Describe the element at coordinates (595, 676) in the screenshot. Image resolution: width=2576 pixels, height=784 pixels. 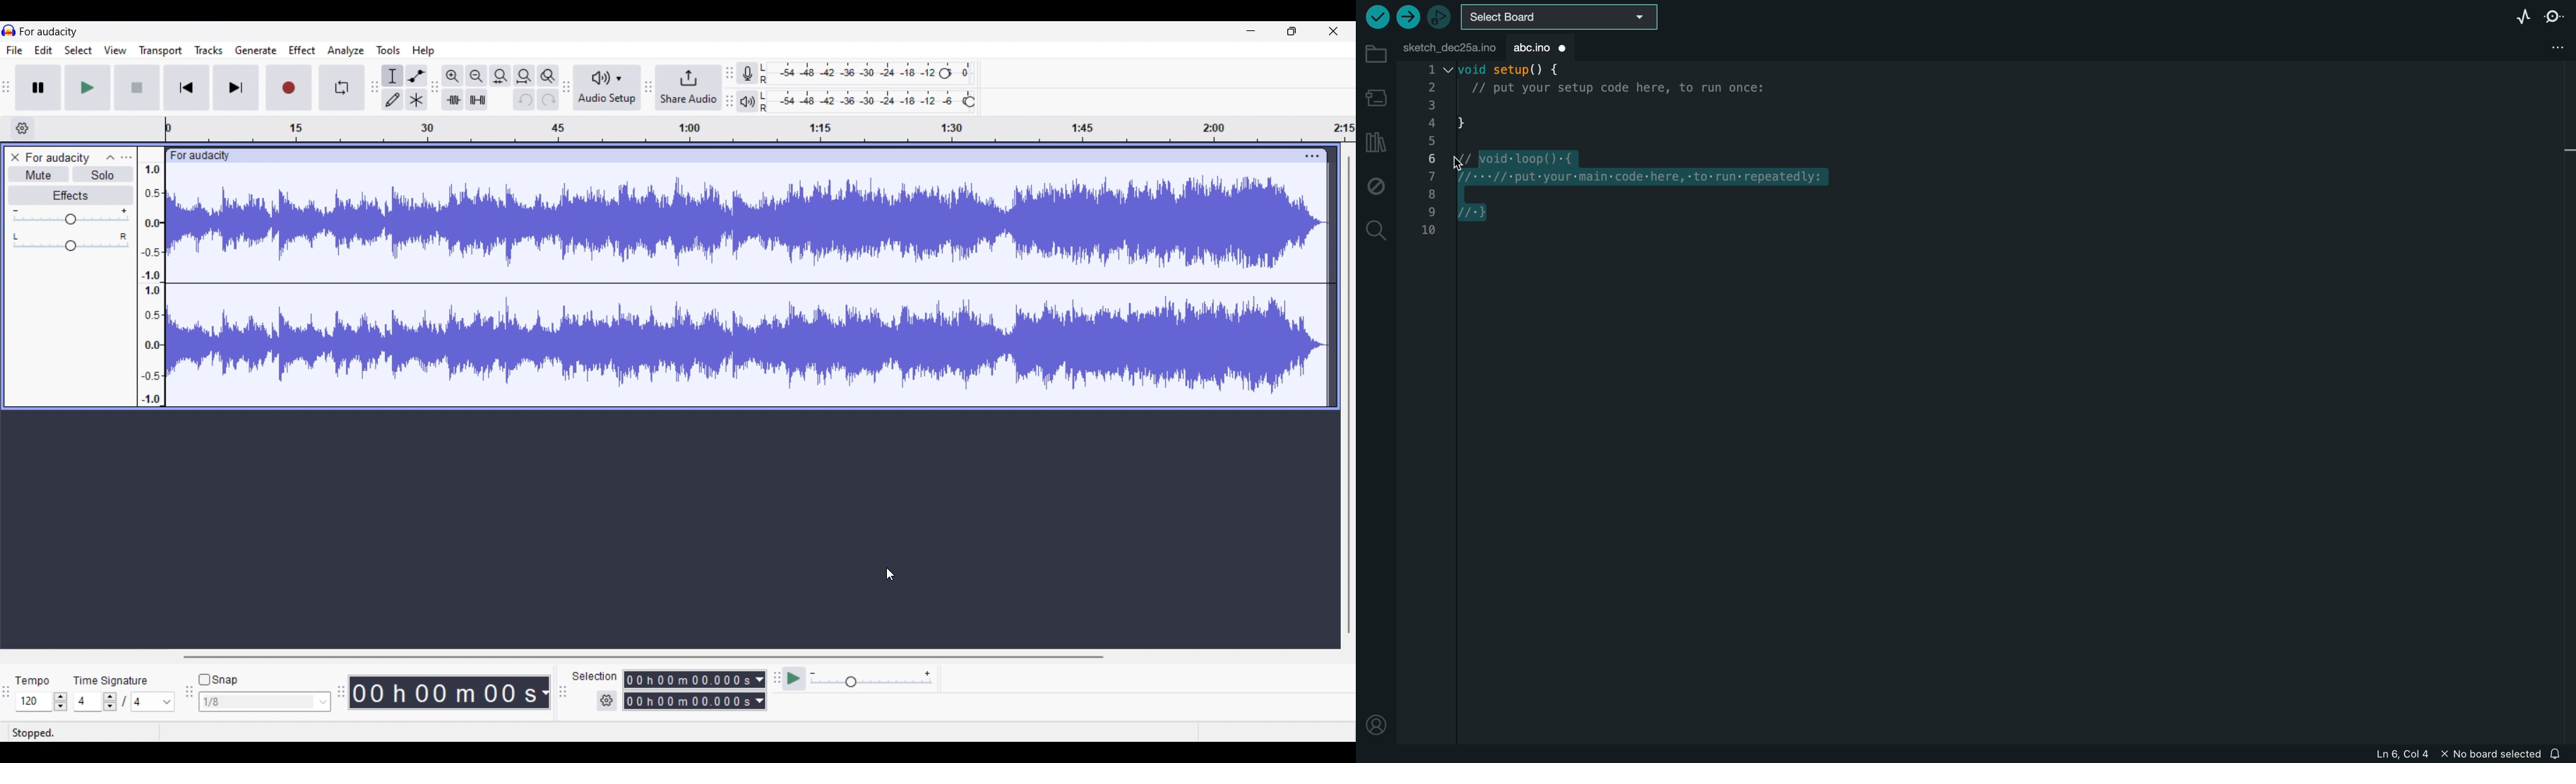
I see `Indicates options to select measurement` at that location.